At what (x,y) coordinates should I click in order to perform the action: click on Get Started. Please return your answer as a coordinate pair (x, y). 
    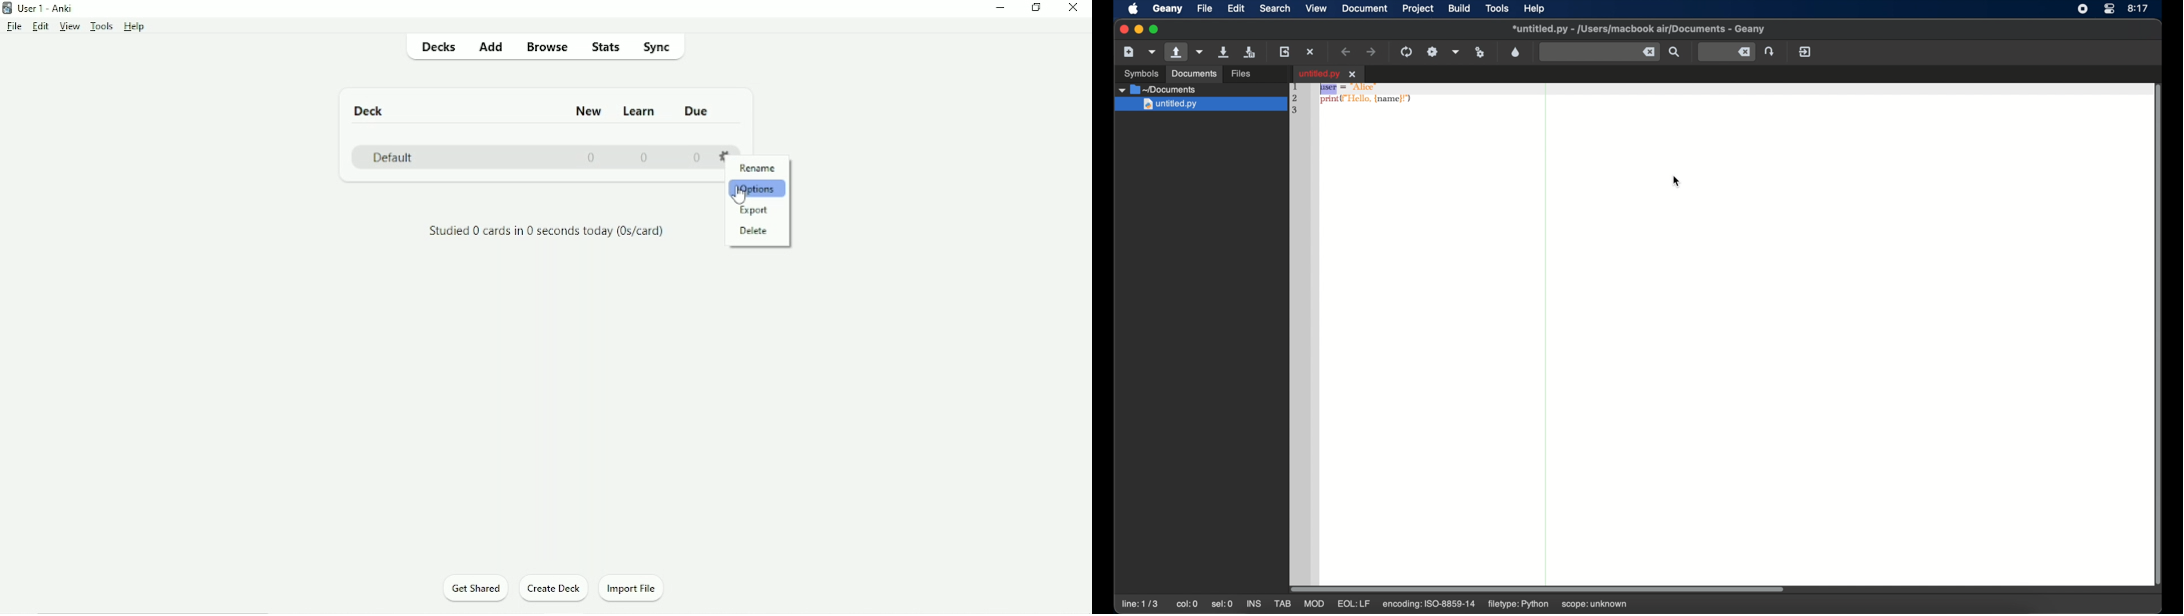
    Looking at the image, I should click on (475, 587).